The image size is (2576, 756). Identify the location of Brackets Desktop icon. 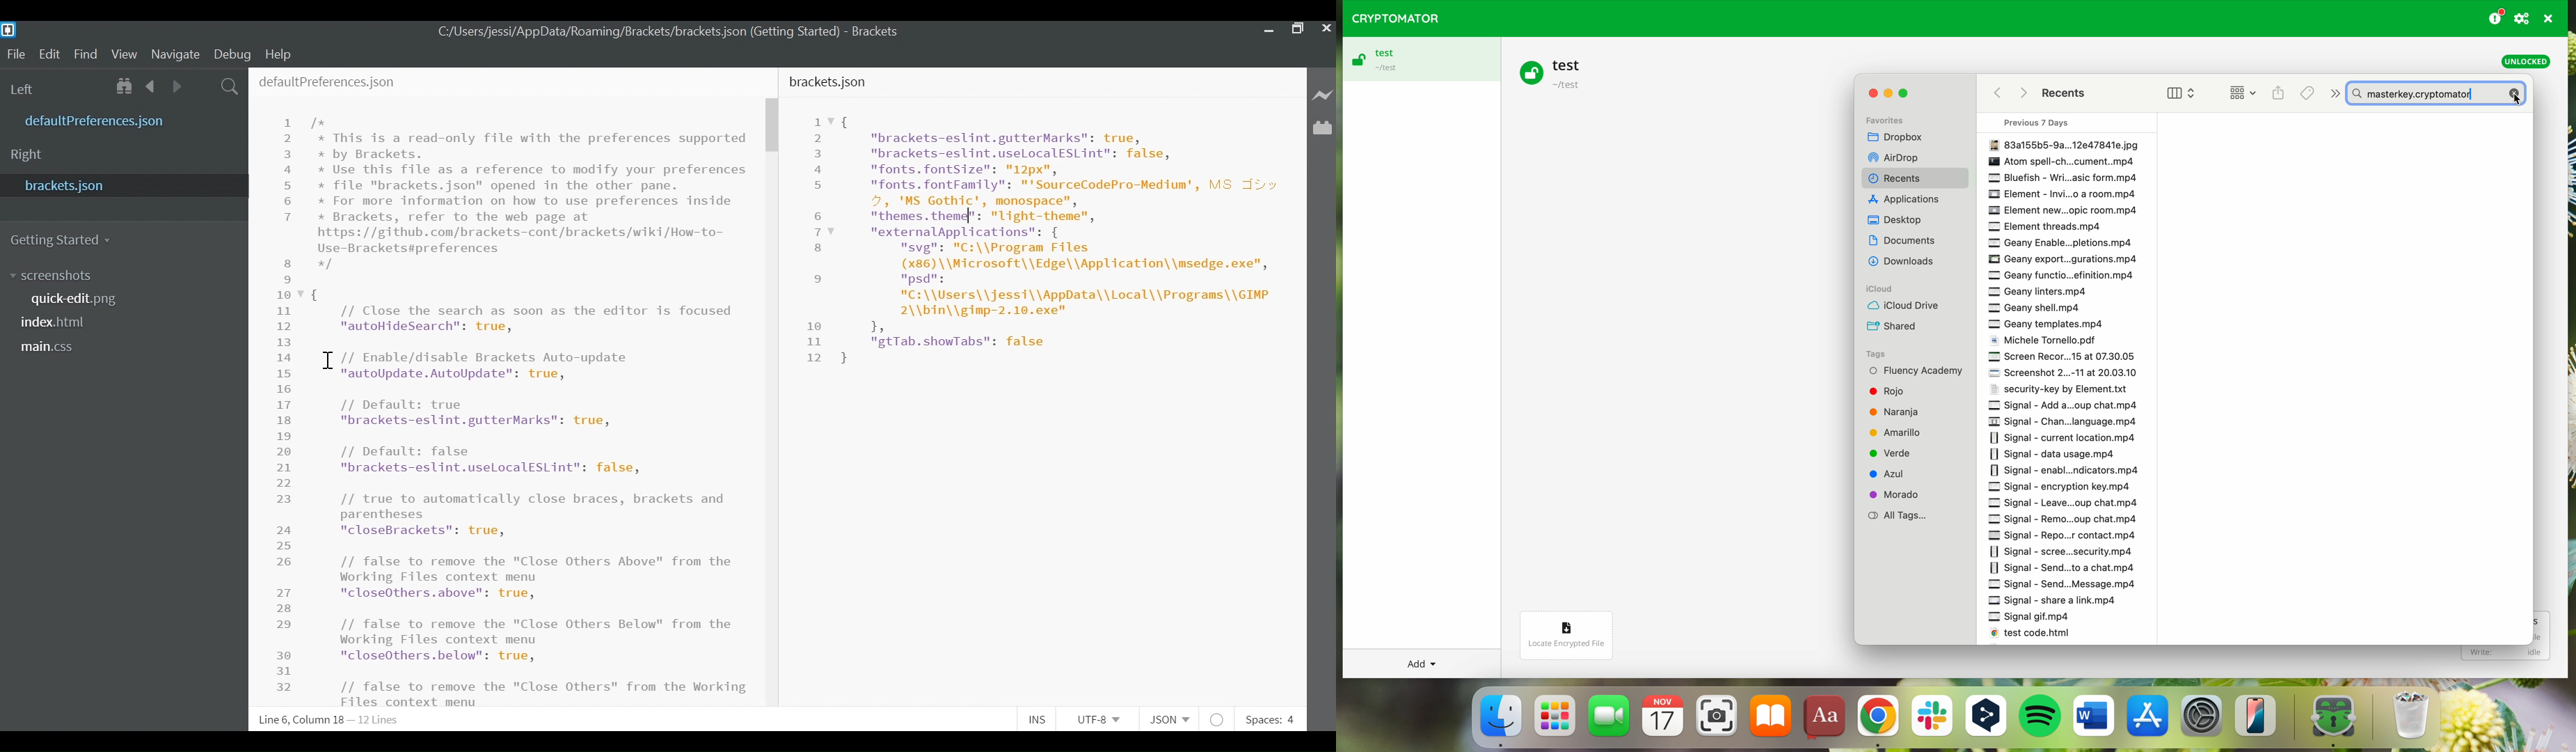
(13, 29).